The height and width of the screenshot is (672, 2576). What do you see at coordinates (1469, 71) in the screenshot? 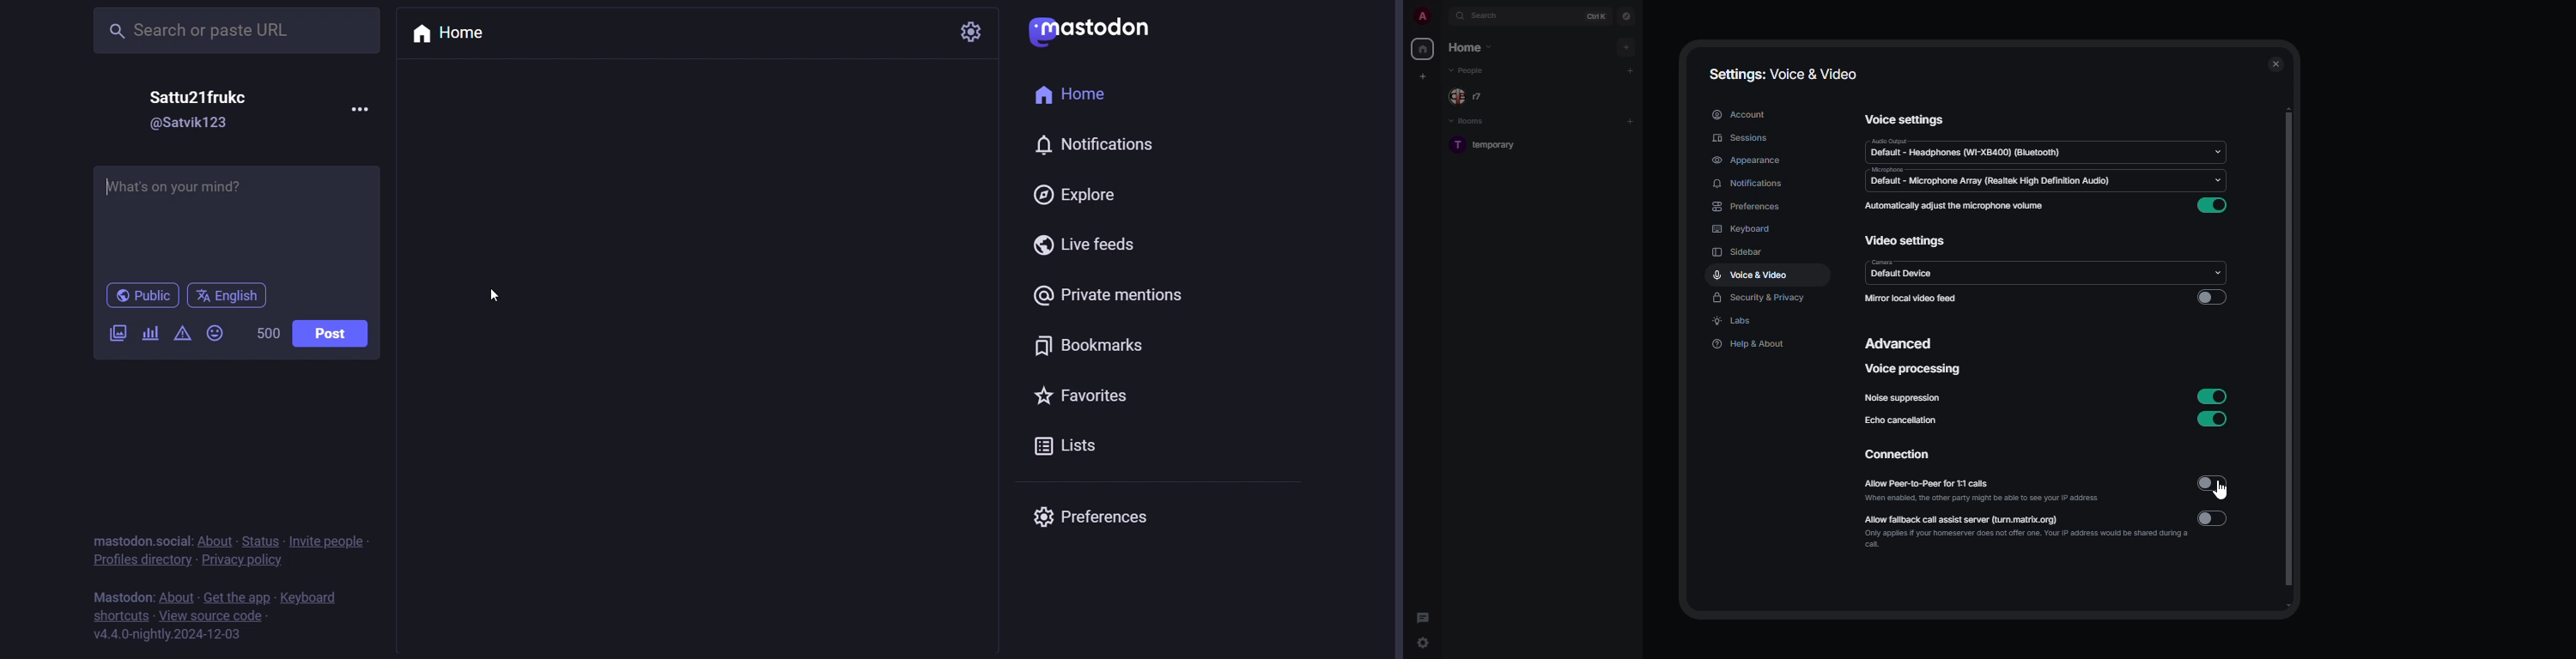
I see `people` at bounding box center [1469, 71].